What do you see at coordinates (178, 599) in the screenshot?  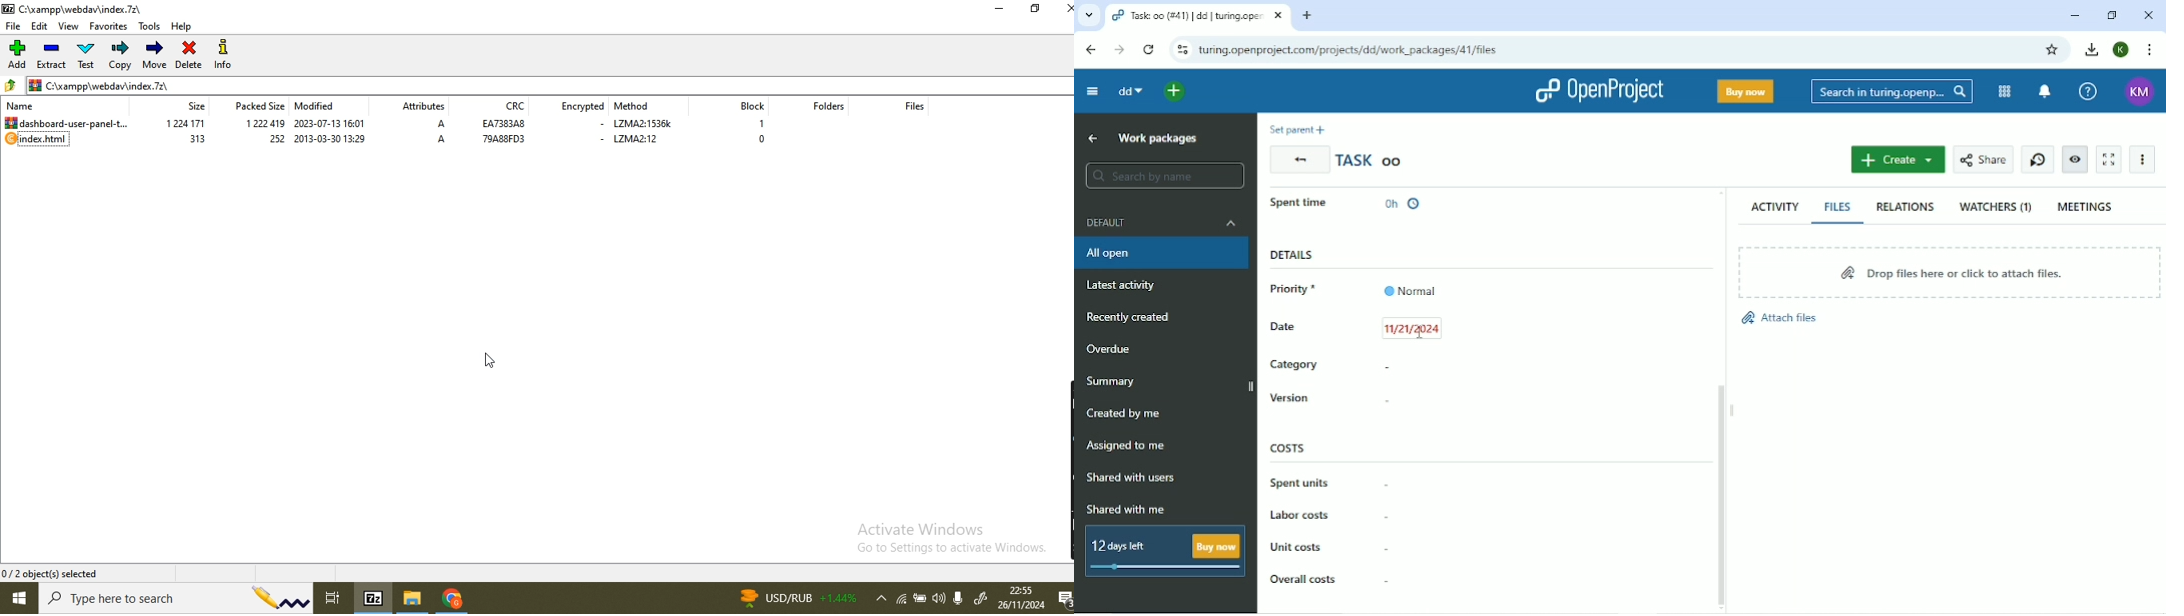 I see `search bar` at bounding box center [178, 599].